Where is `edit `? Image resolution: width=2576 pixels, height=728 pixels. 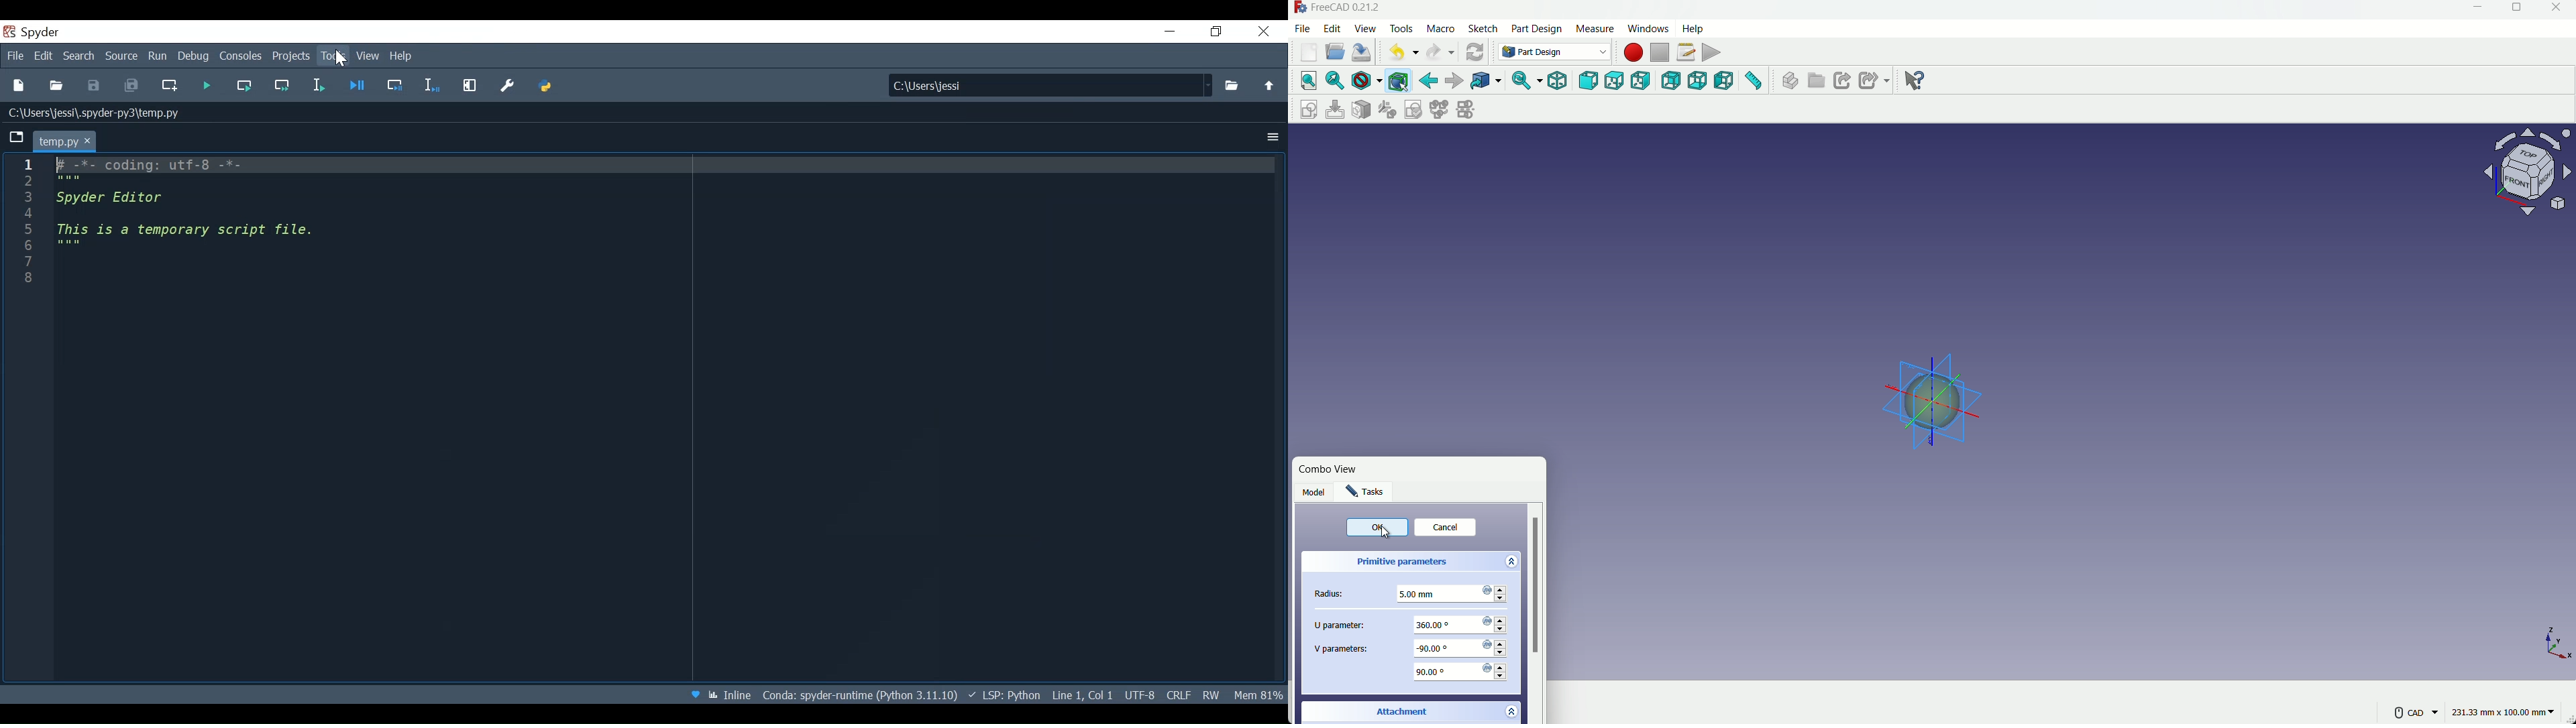 edit  is located at coordinates (1332, 27).